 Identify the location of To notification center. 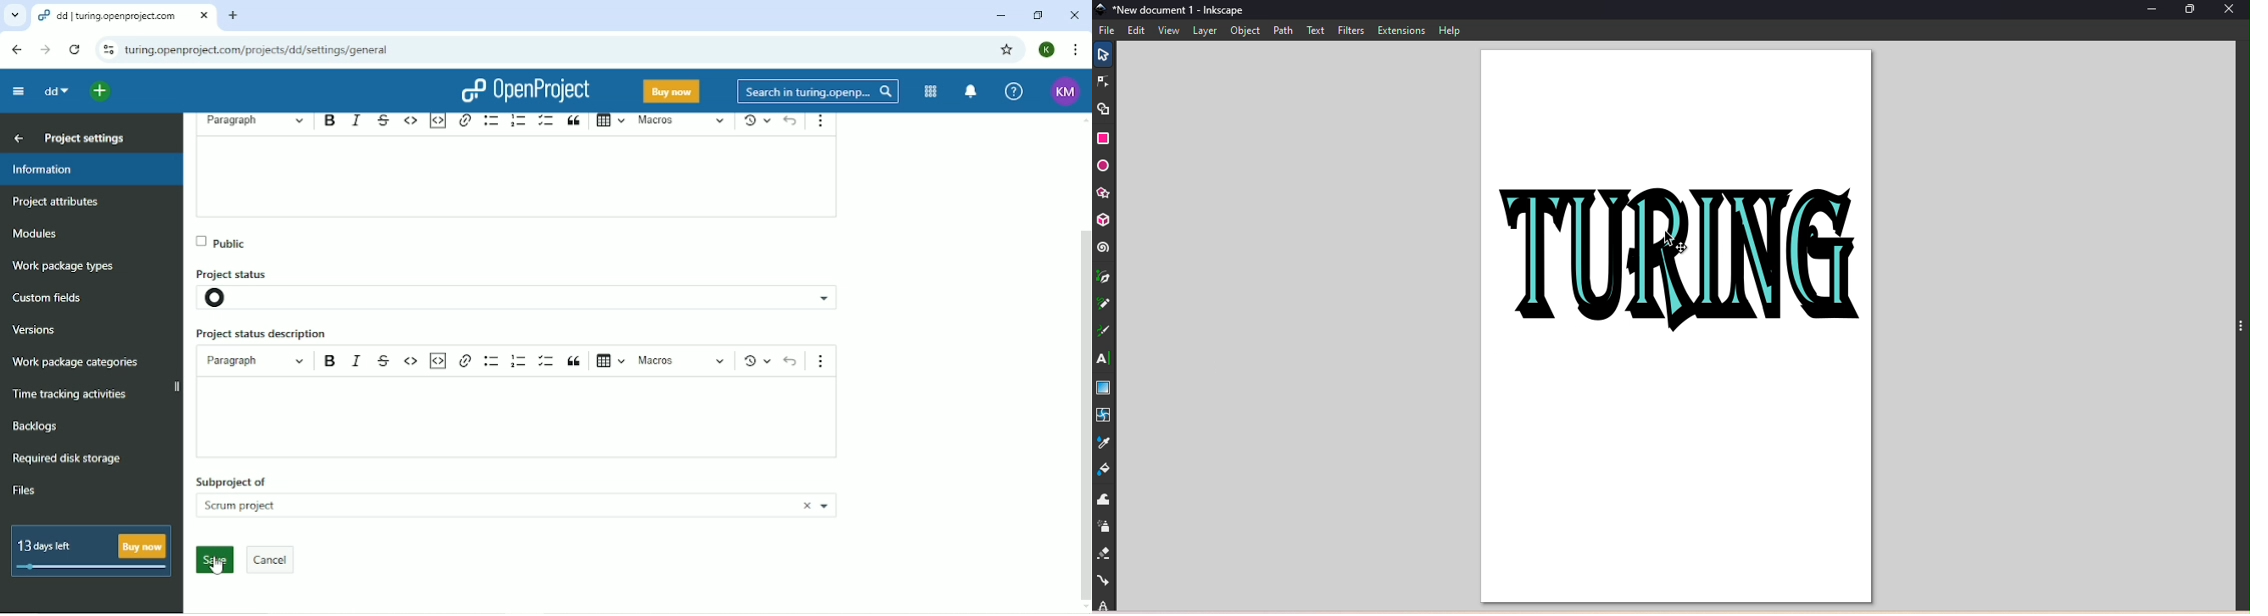
(971, 92).